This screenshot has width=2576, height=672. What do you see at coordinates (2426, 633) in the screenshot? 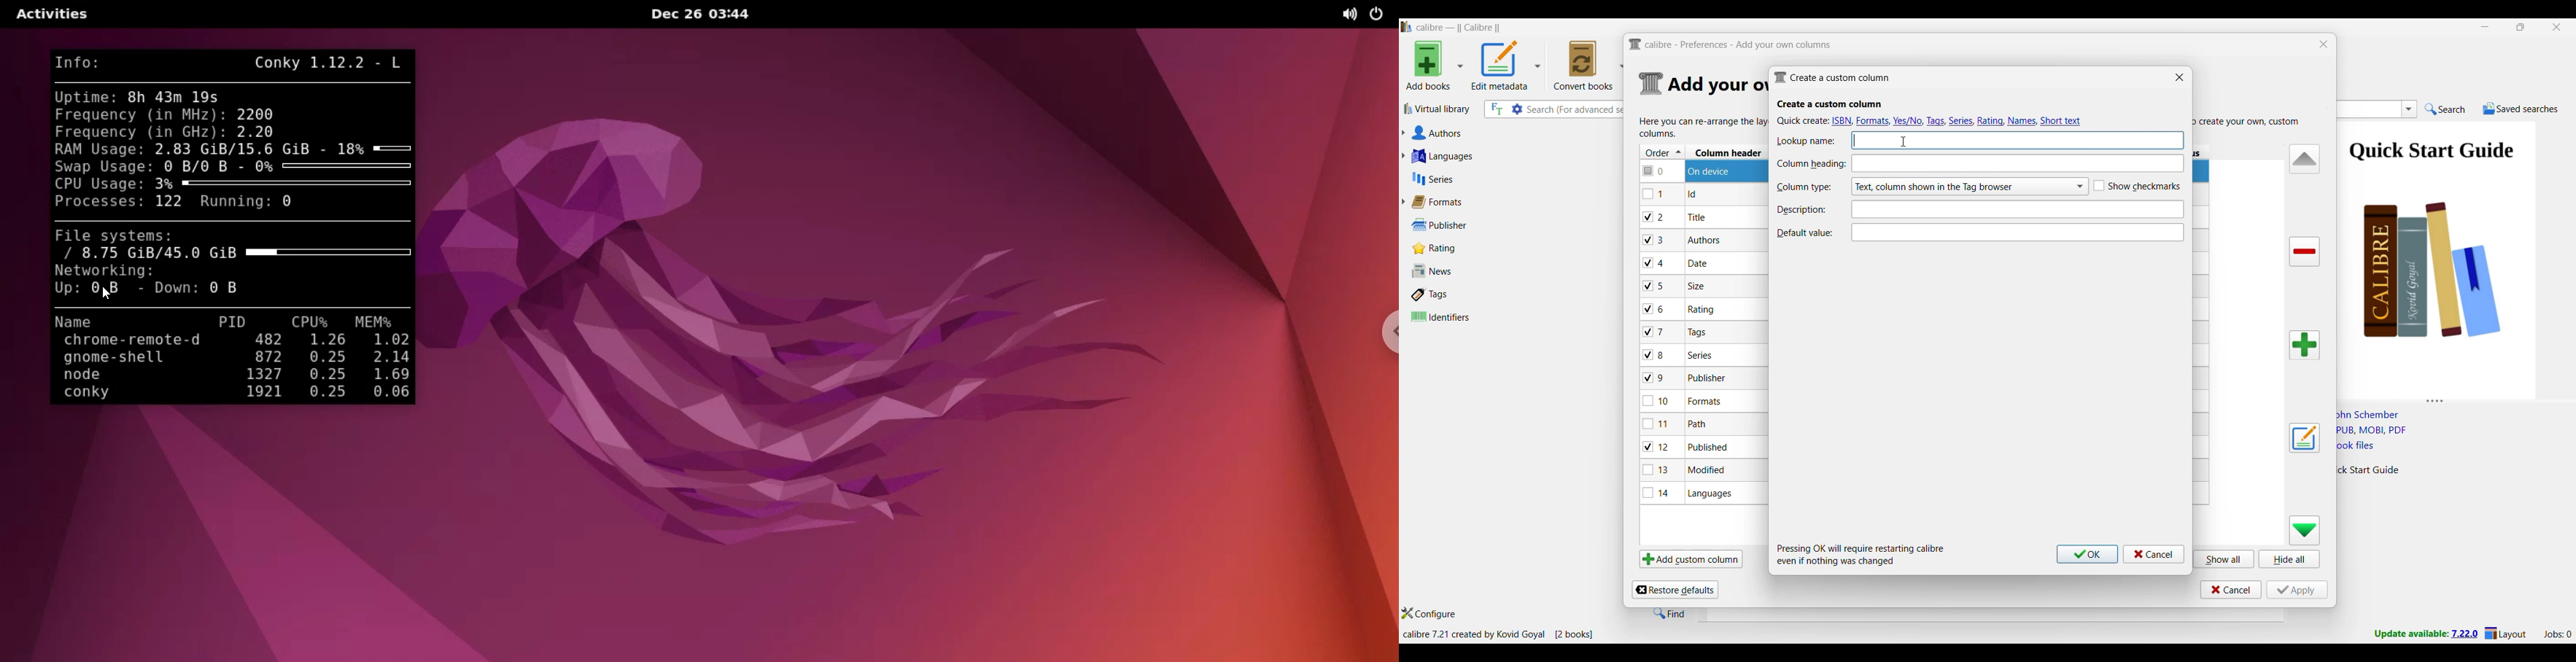
I see `New version update notifcation` at bounding box center [2426, 633].